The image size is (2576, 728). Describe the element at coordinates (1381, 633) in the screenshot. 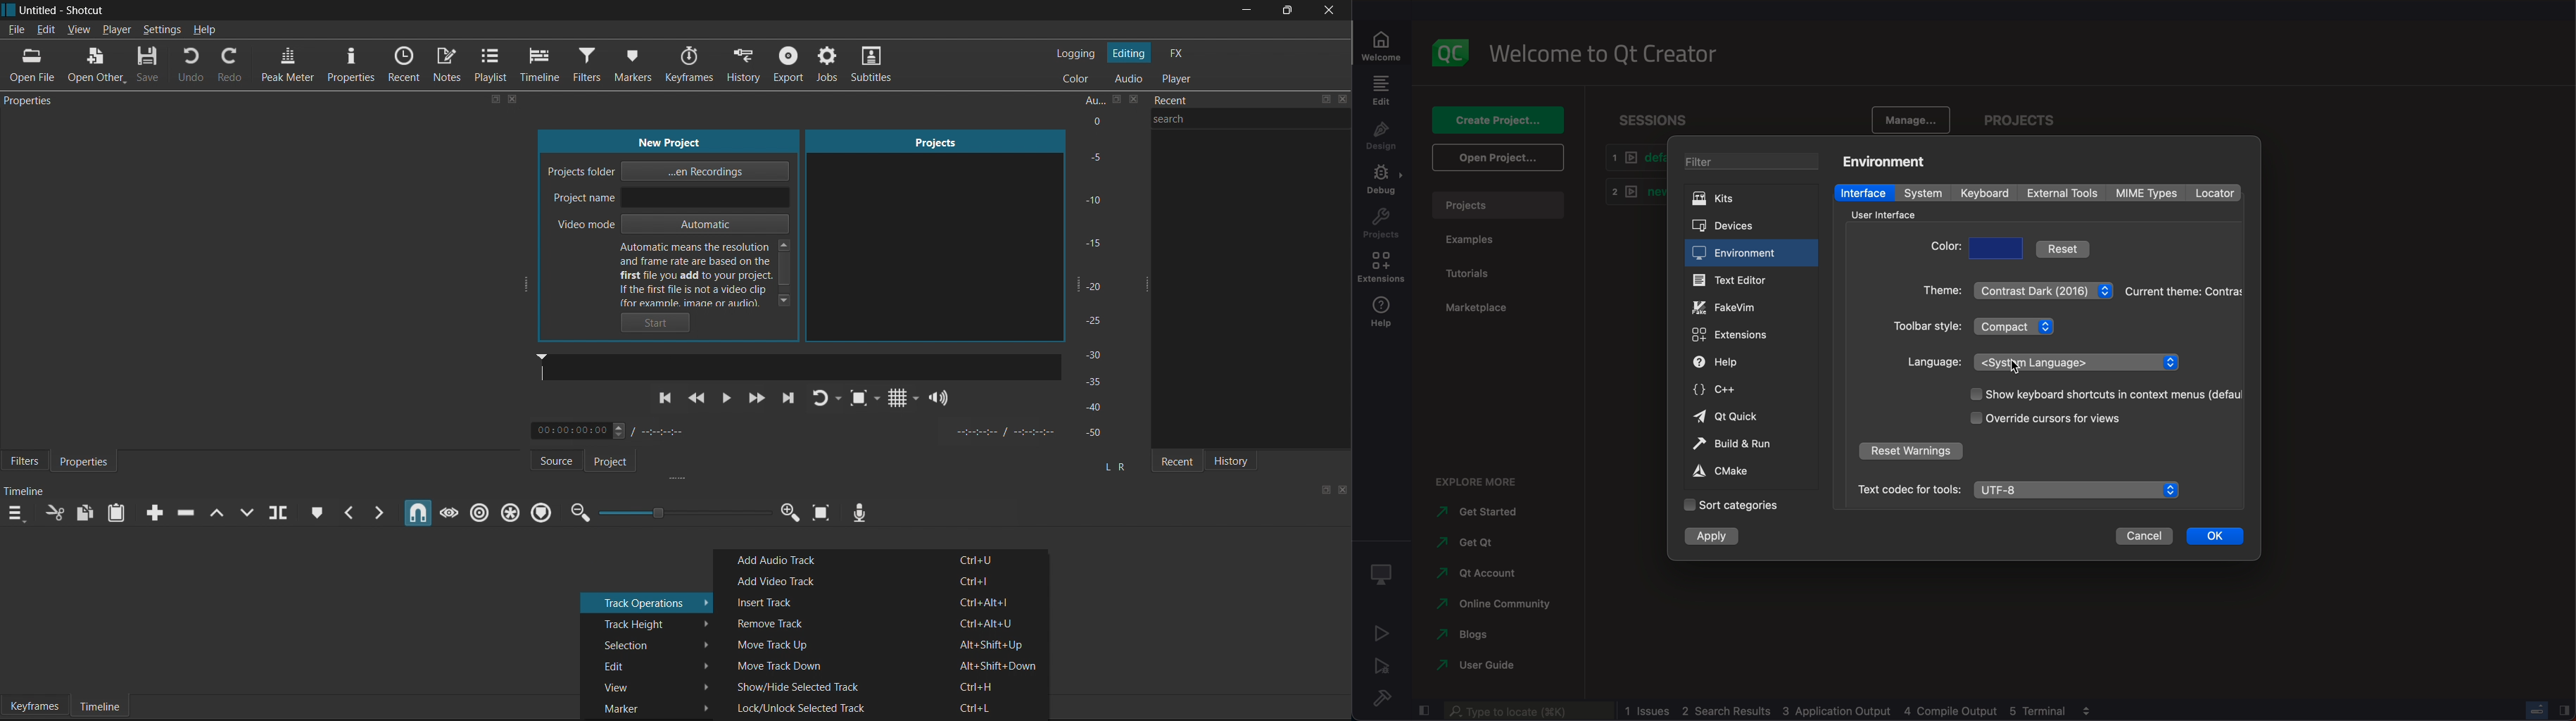

I see `run` at that location.